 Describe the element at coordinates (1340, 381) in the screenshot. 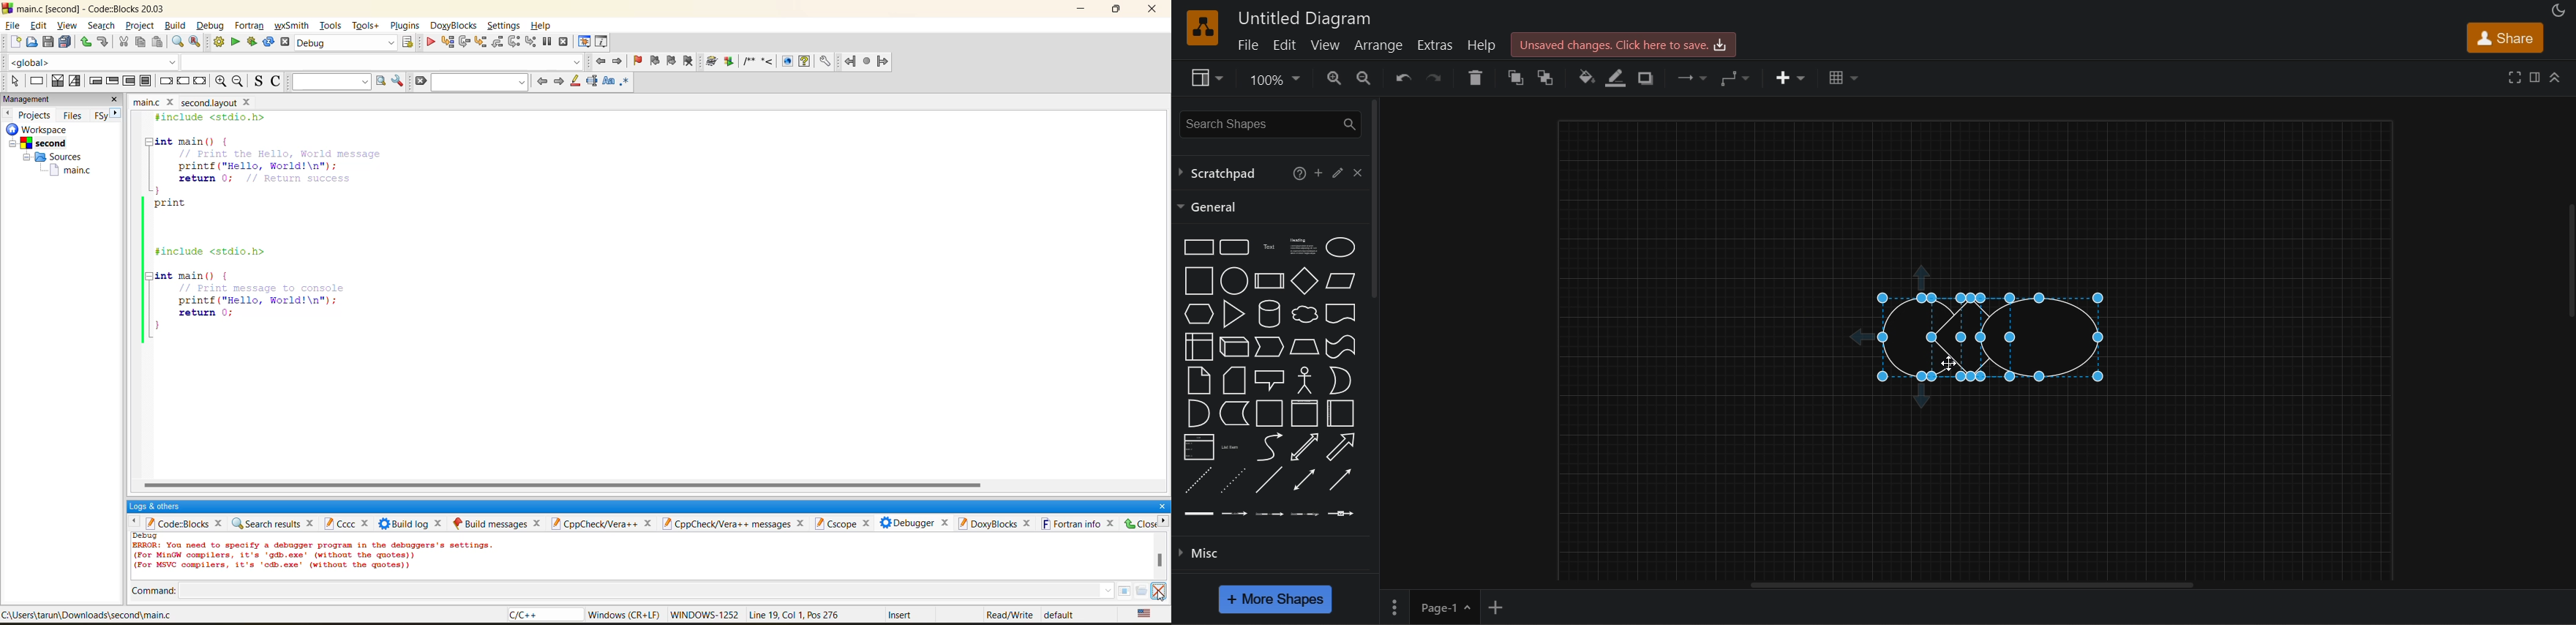

I see `or` at that location.